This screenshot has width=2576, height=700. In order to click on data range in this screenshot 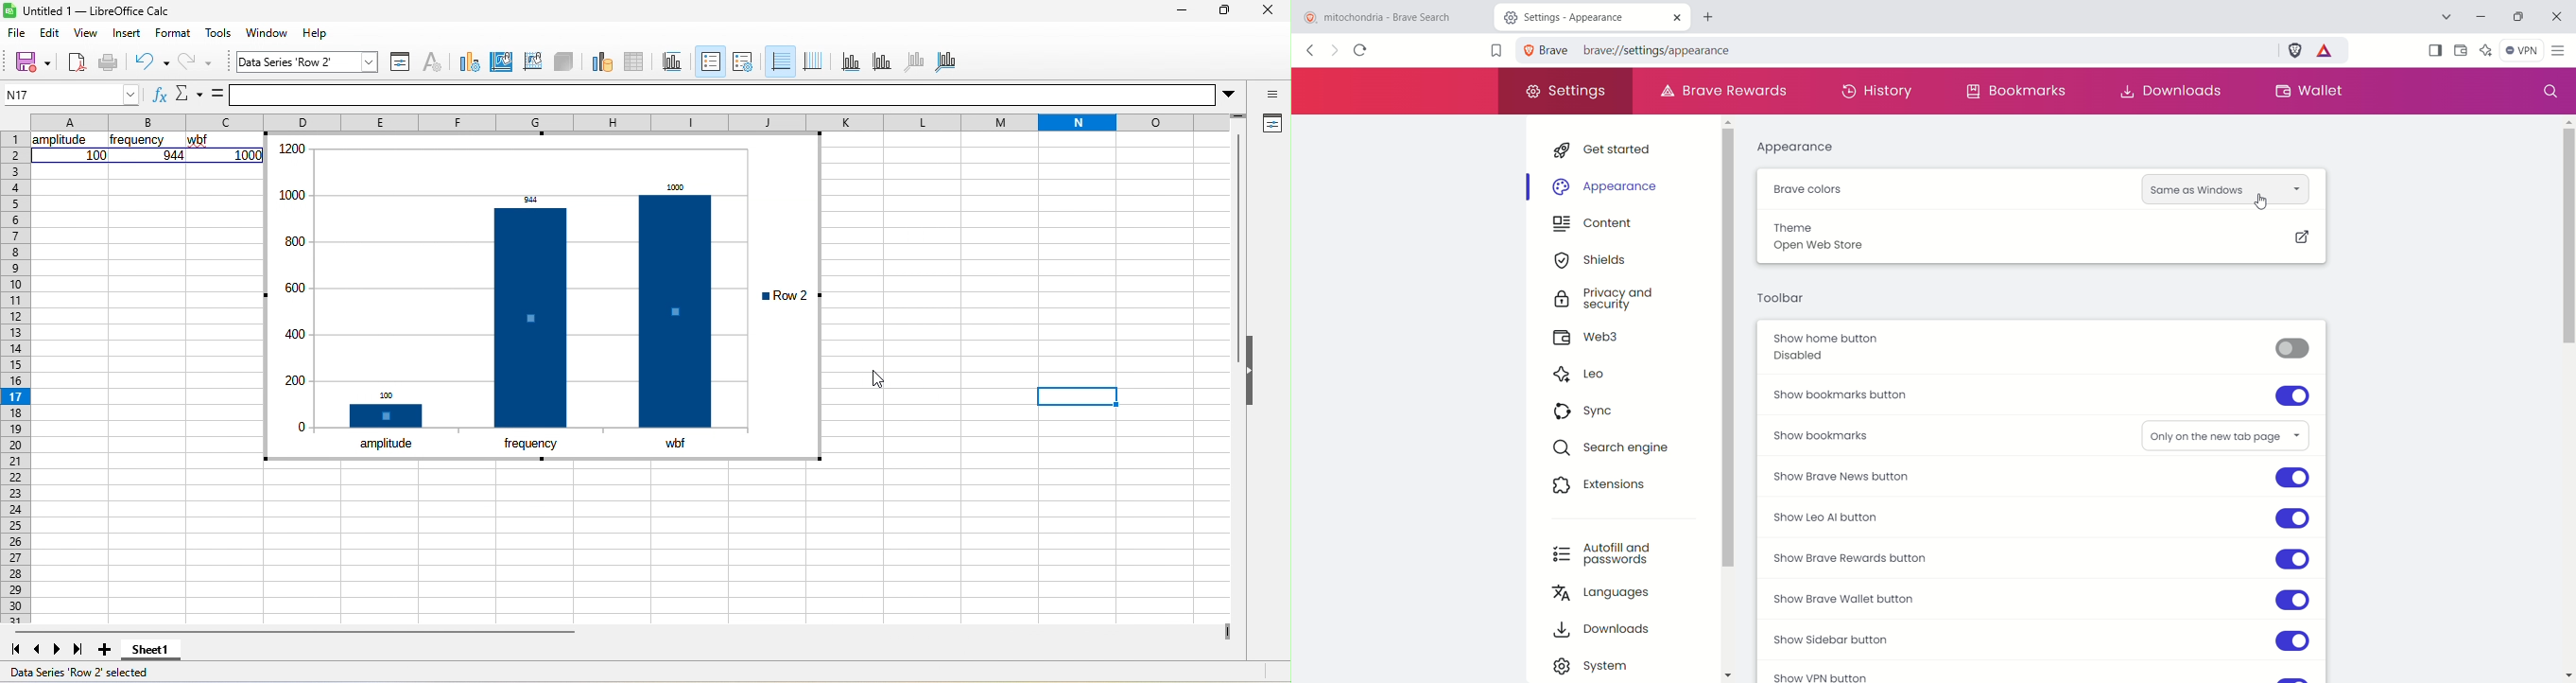, I will do `click(602, 63)`.